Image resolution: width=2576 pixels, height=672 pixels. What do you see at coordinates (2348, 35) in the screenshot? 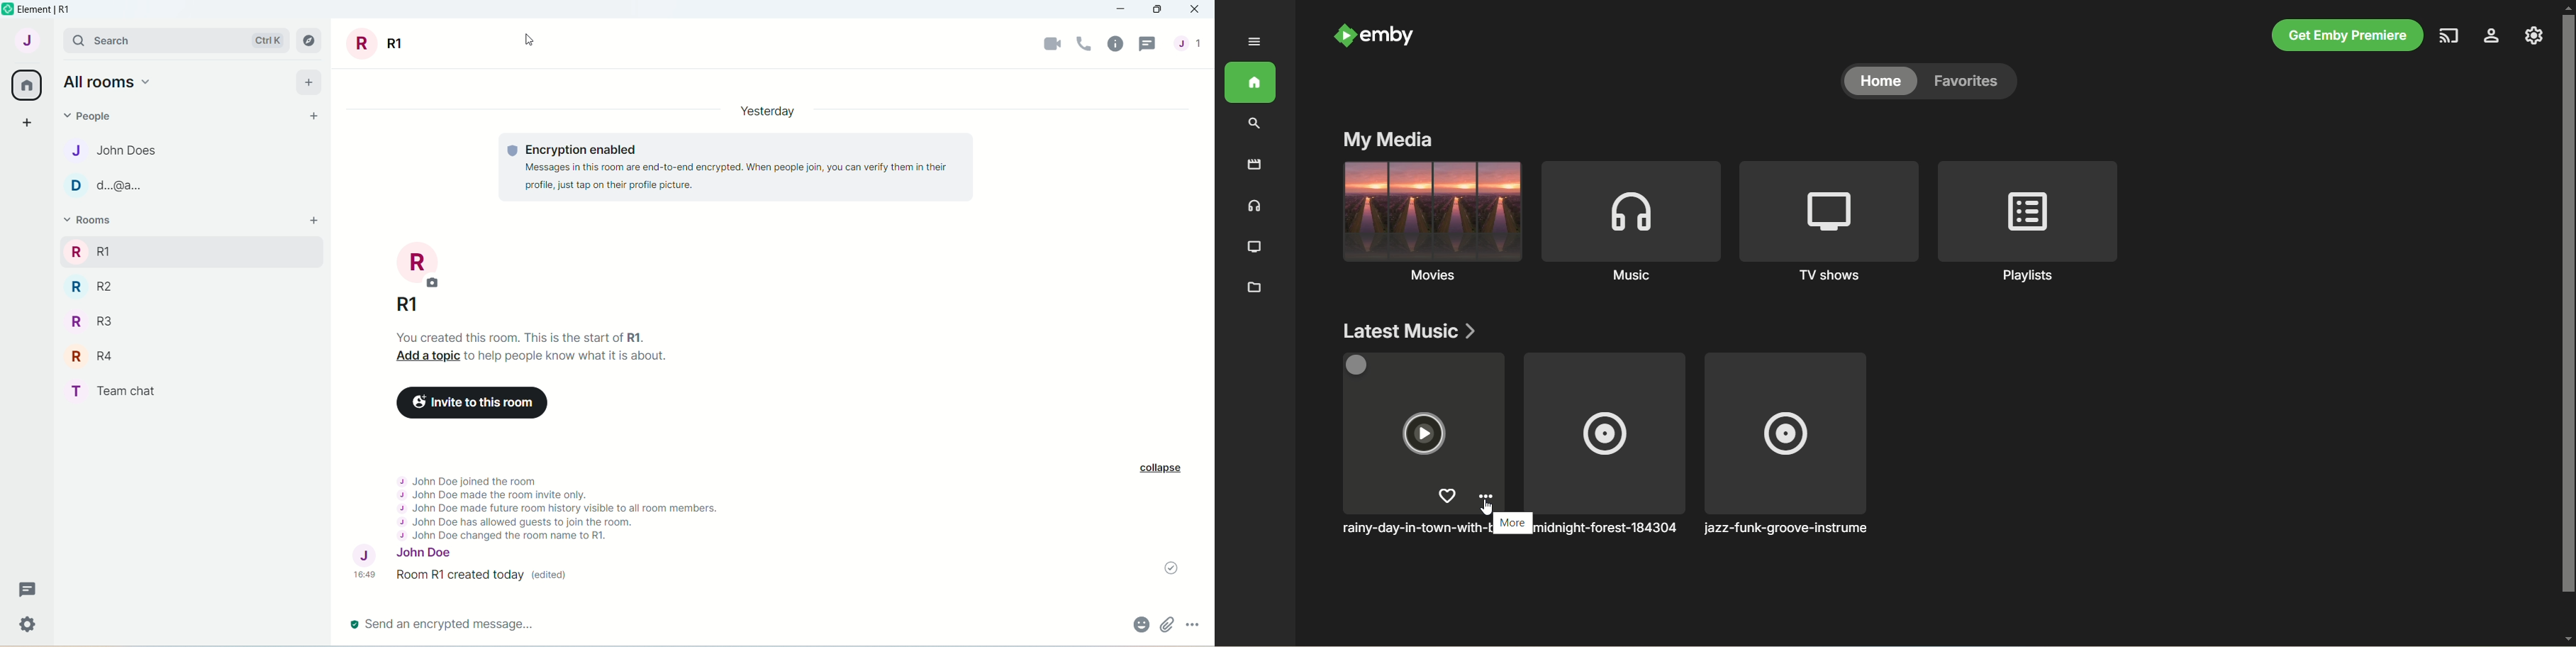
I see `get emby premiere` at bounding box center [2348, 35].